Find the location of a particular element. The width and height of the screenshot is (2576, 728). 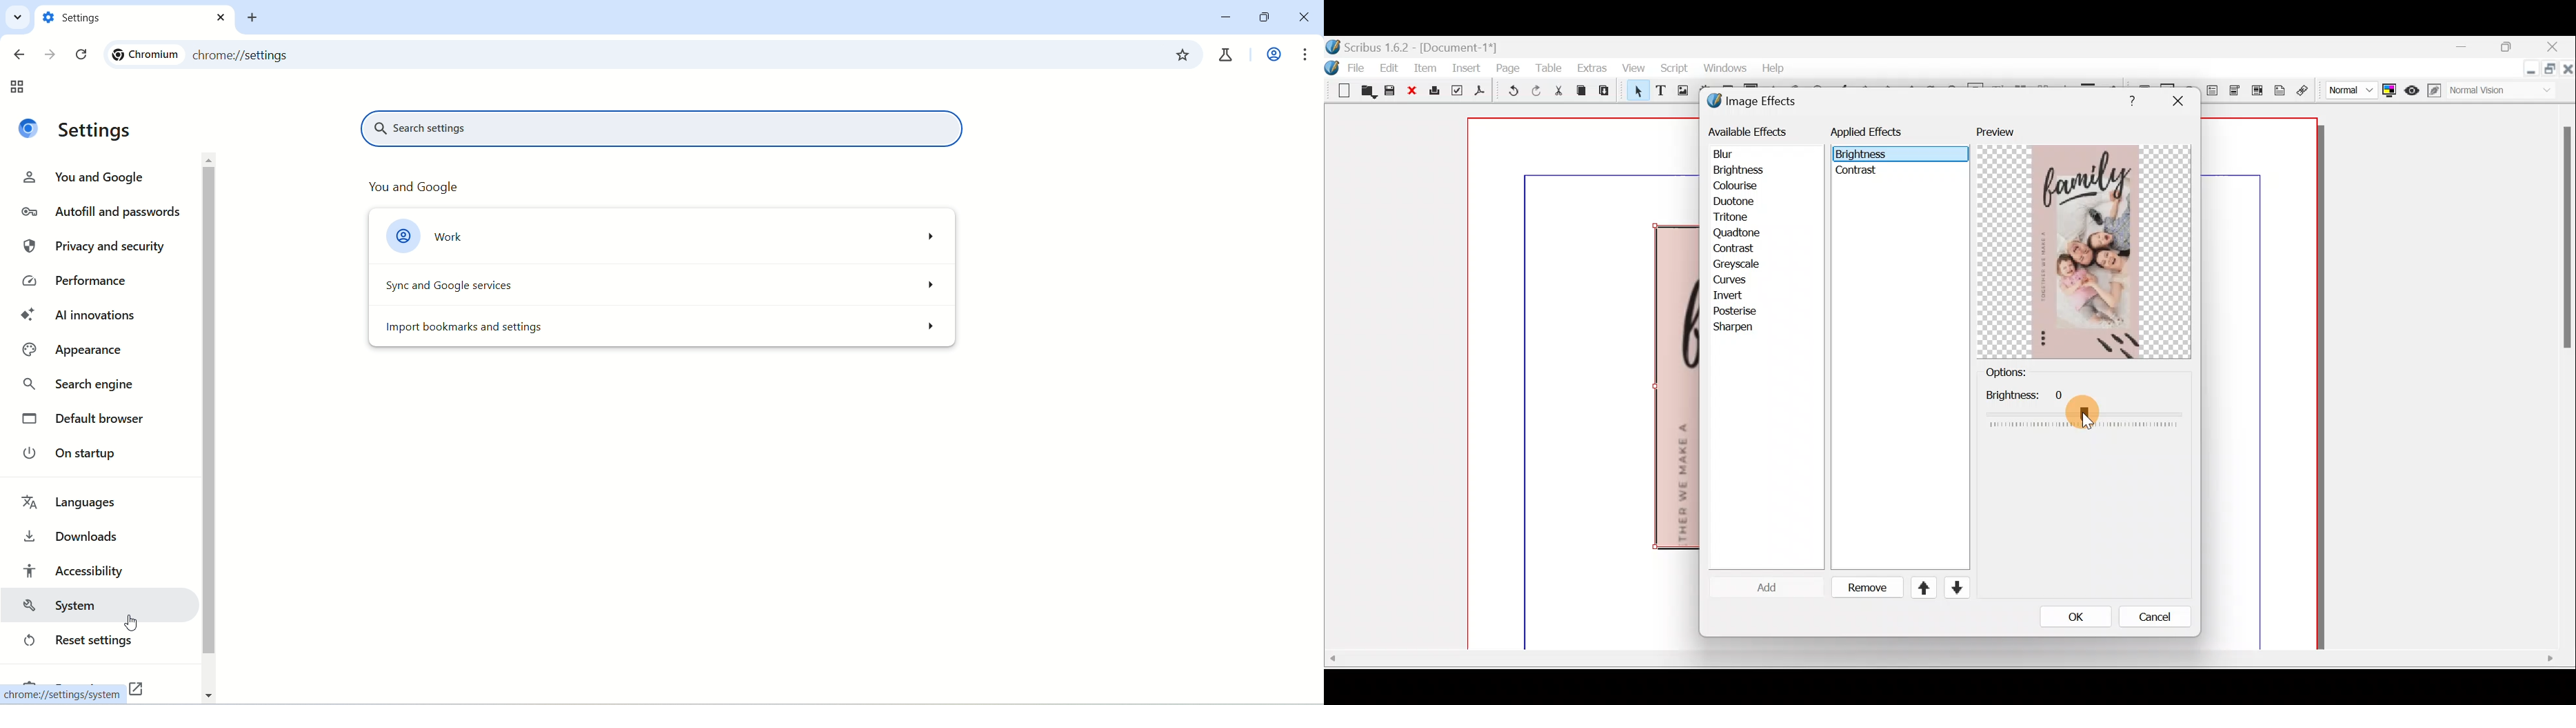

Maximise is located at coordinates (2552, 72).